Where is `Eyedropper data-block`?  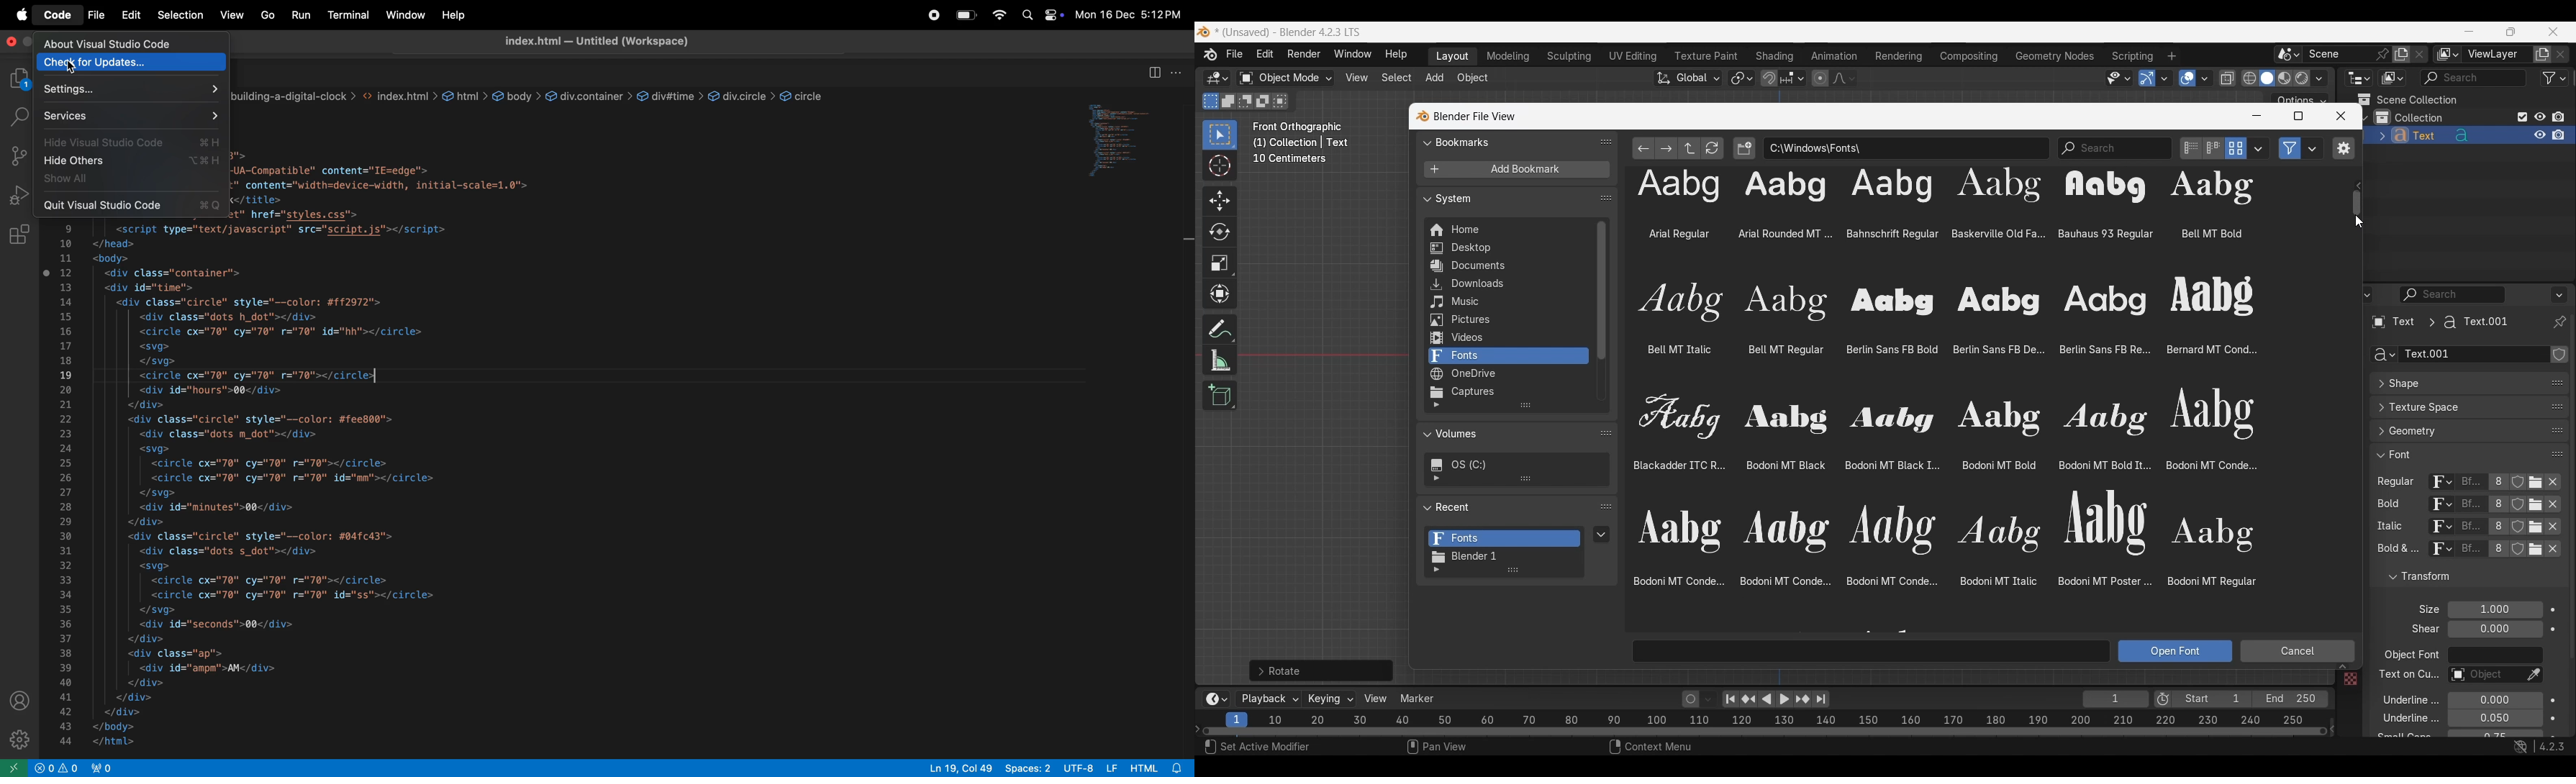 Eyedropper data-block is located at coordinates (2551, 378).